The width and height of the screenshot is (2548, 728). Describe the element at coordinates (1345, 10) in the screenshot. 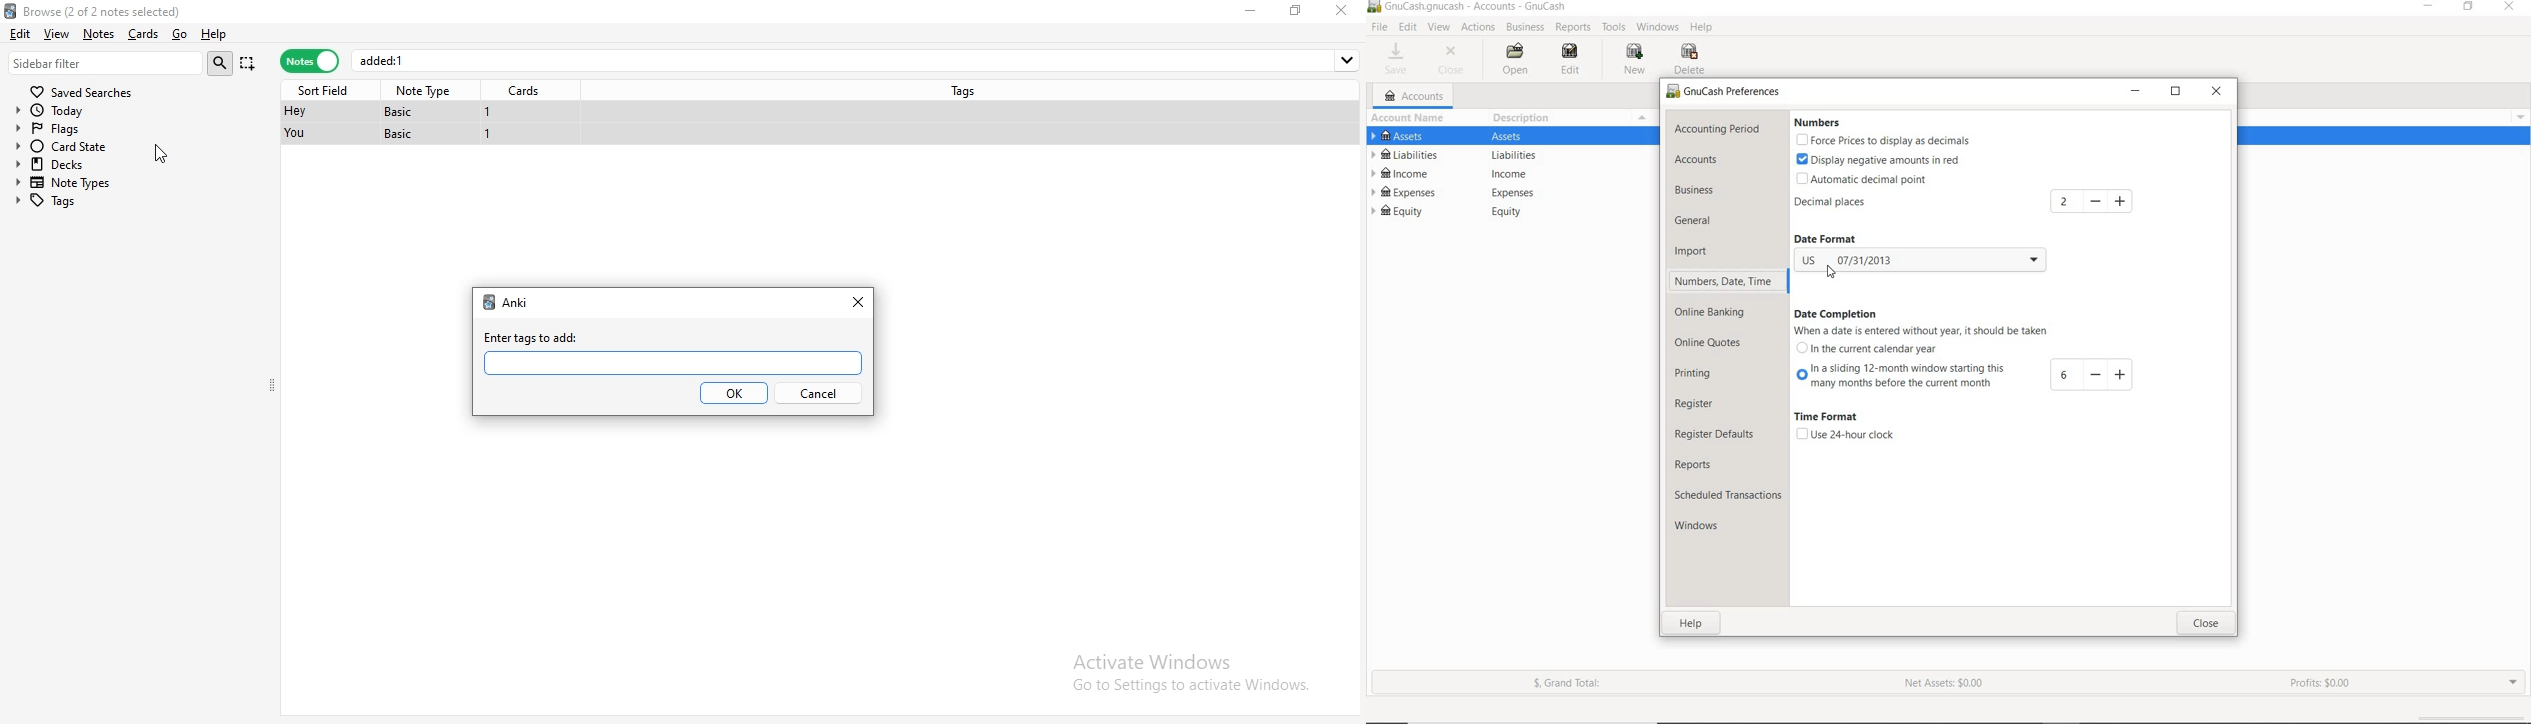

I see `close` at that location.